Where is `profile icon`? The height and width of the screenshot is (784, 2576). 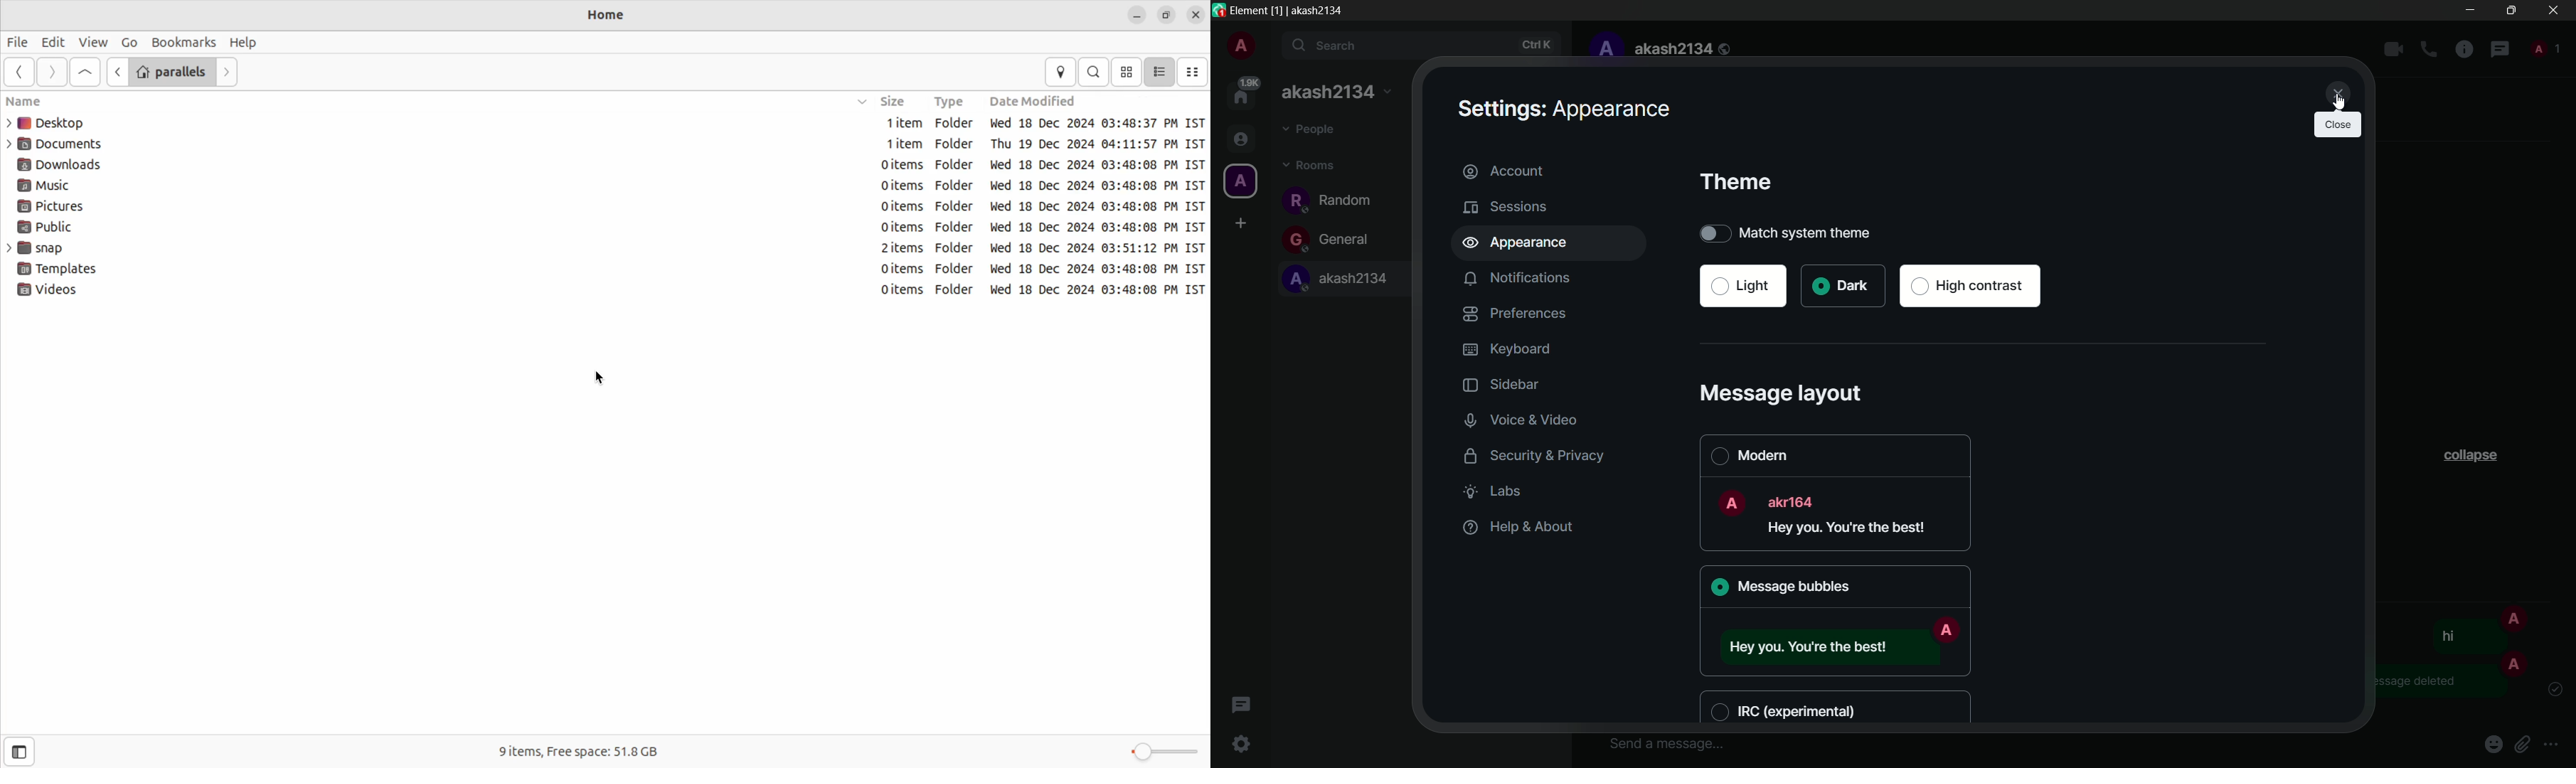
profile icon is located at coordinates (1730, 503).